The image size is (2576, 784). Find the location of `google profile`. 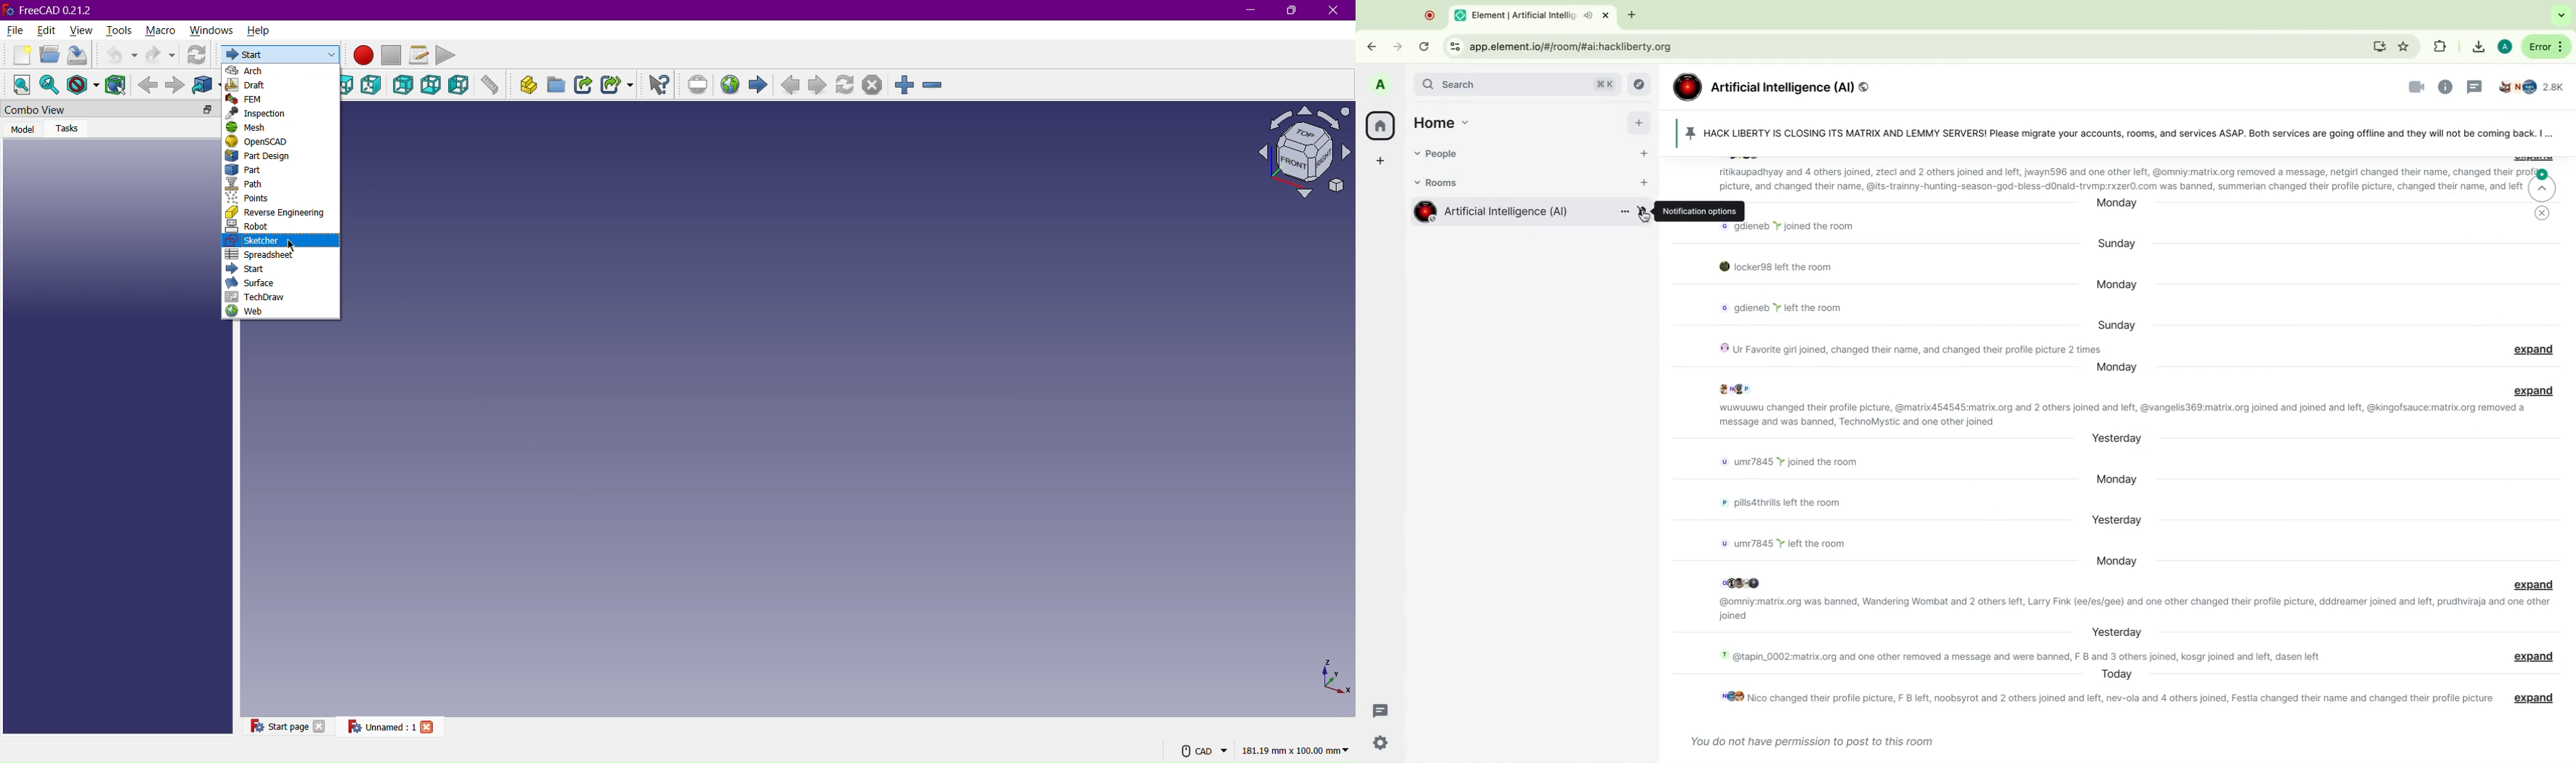

google profile is located at coordinates (2504, 45).